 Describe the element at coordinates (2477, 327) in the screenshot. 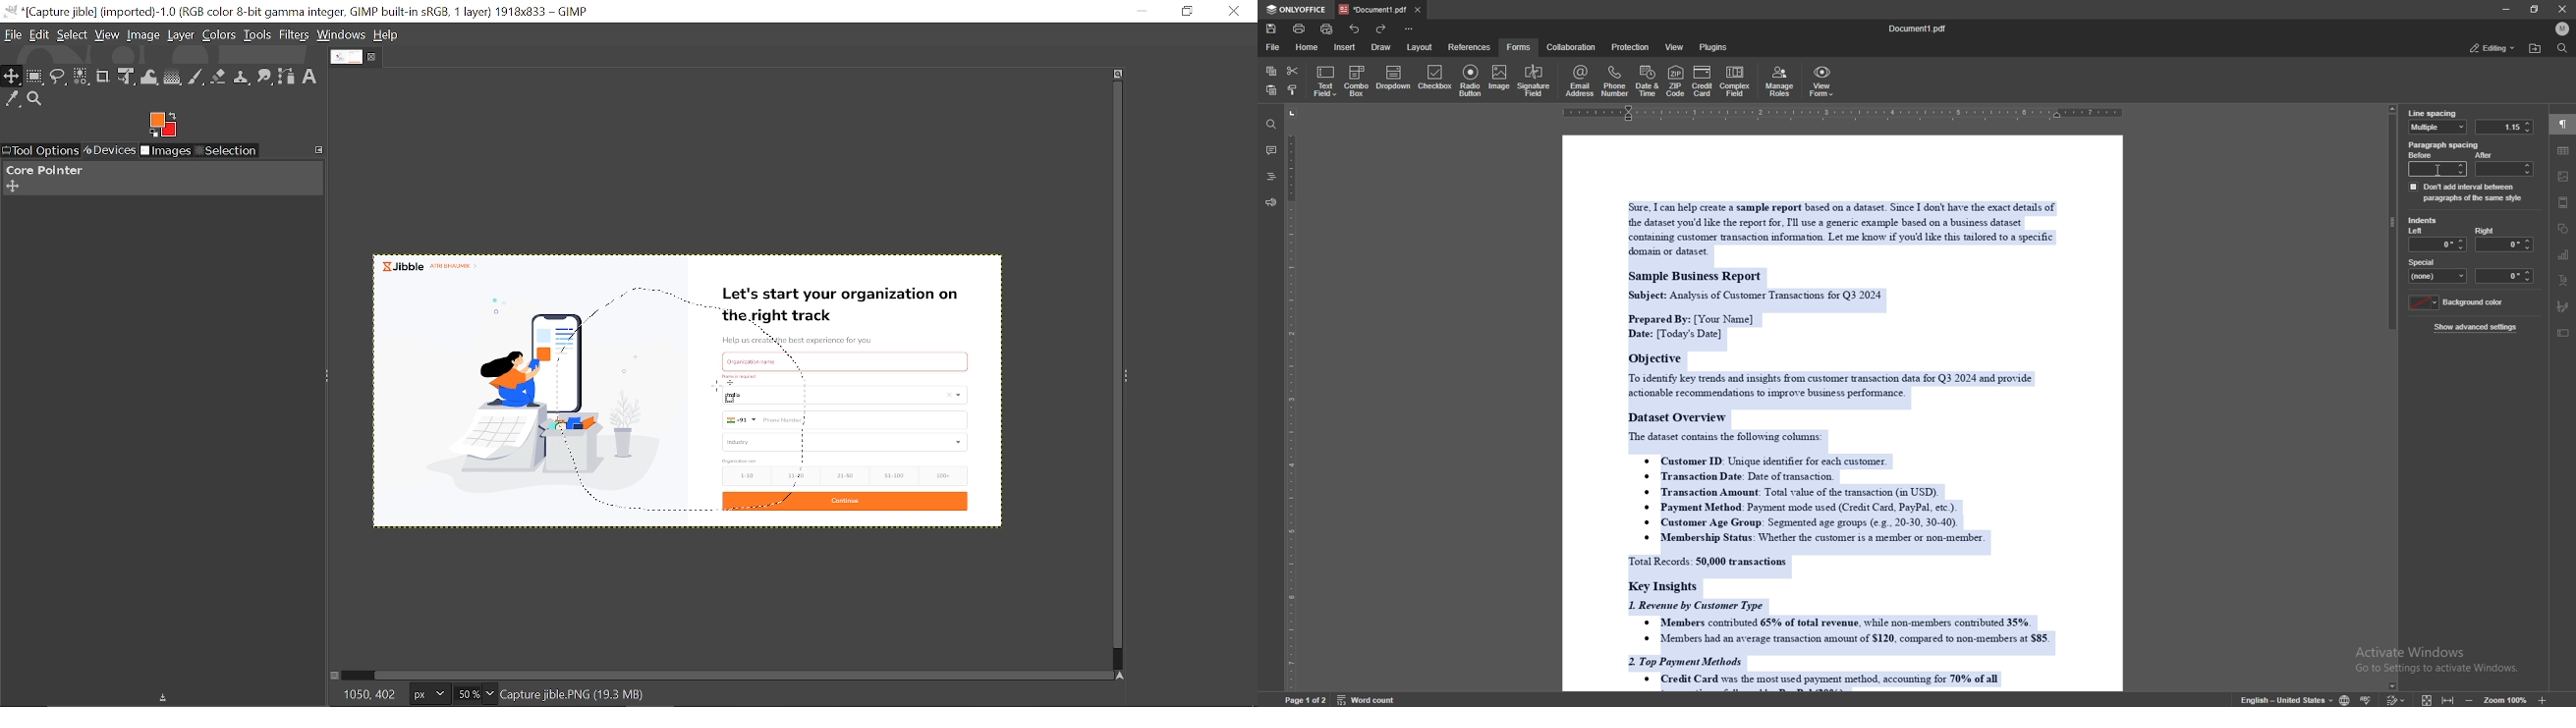

I see `show advanced settings` at that location.